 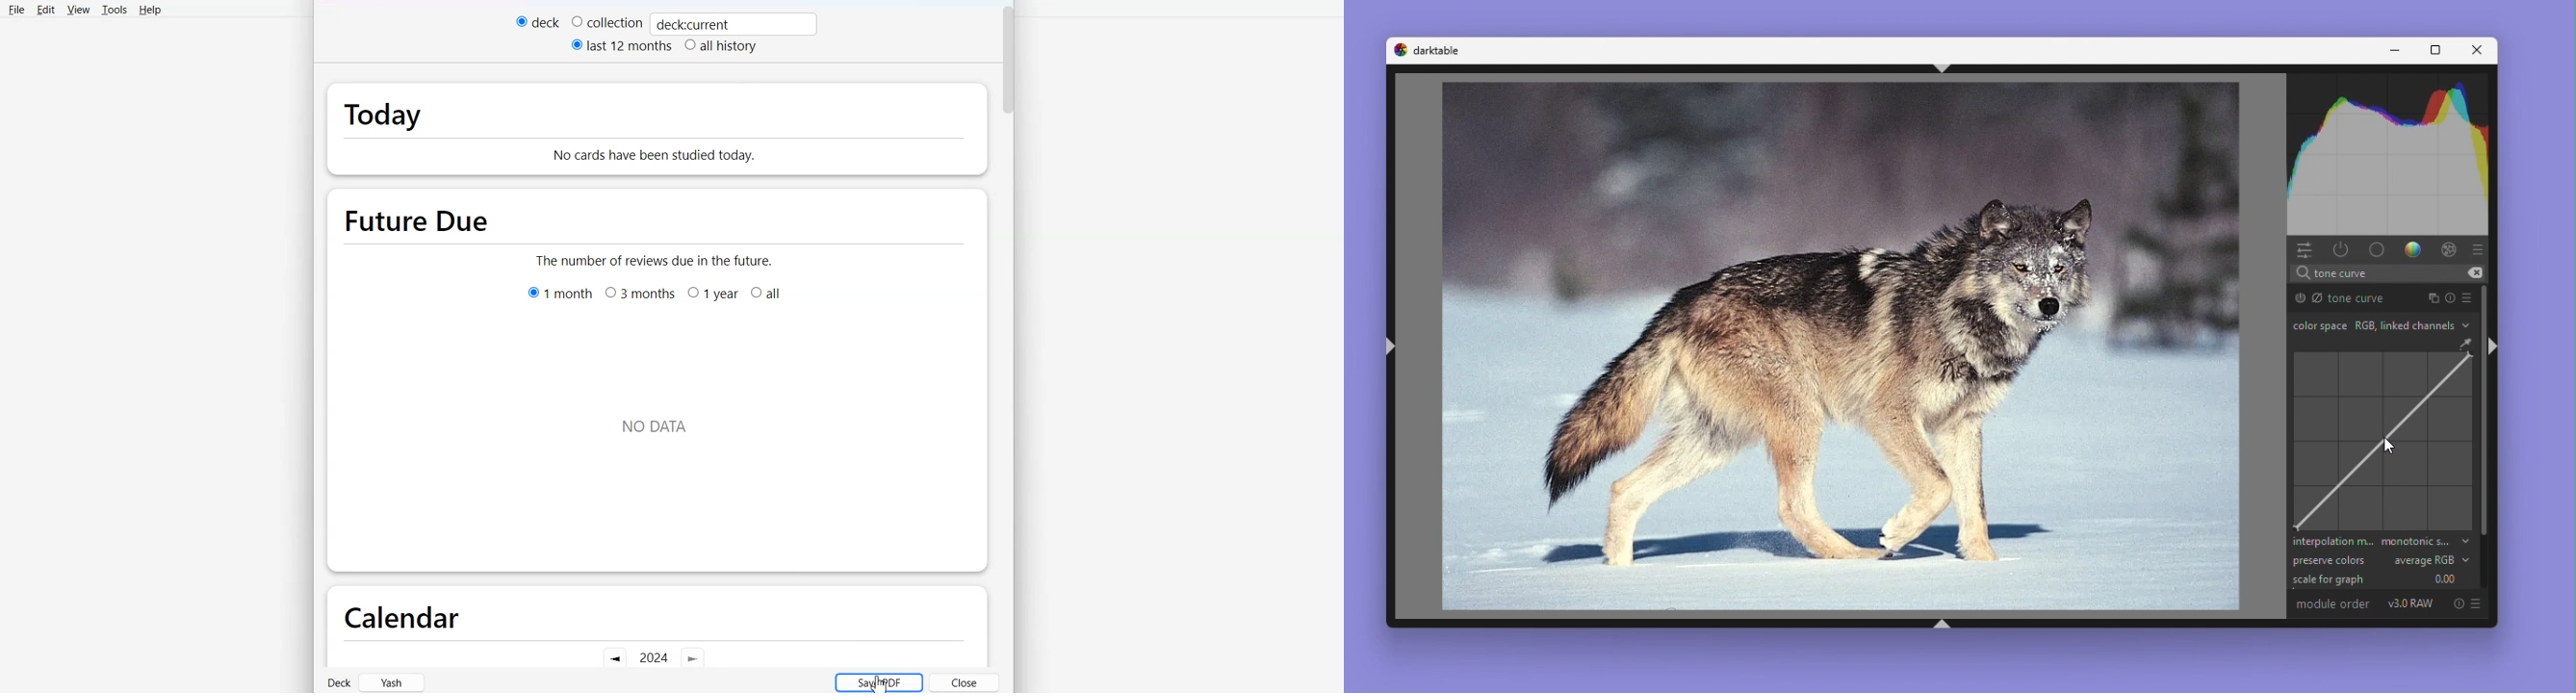 I want to click on Tone curve, so click(x=2349, y=297).